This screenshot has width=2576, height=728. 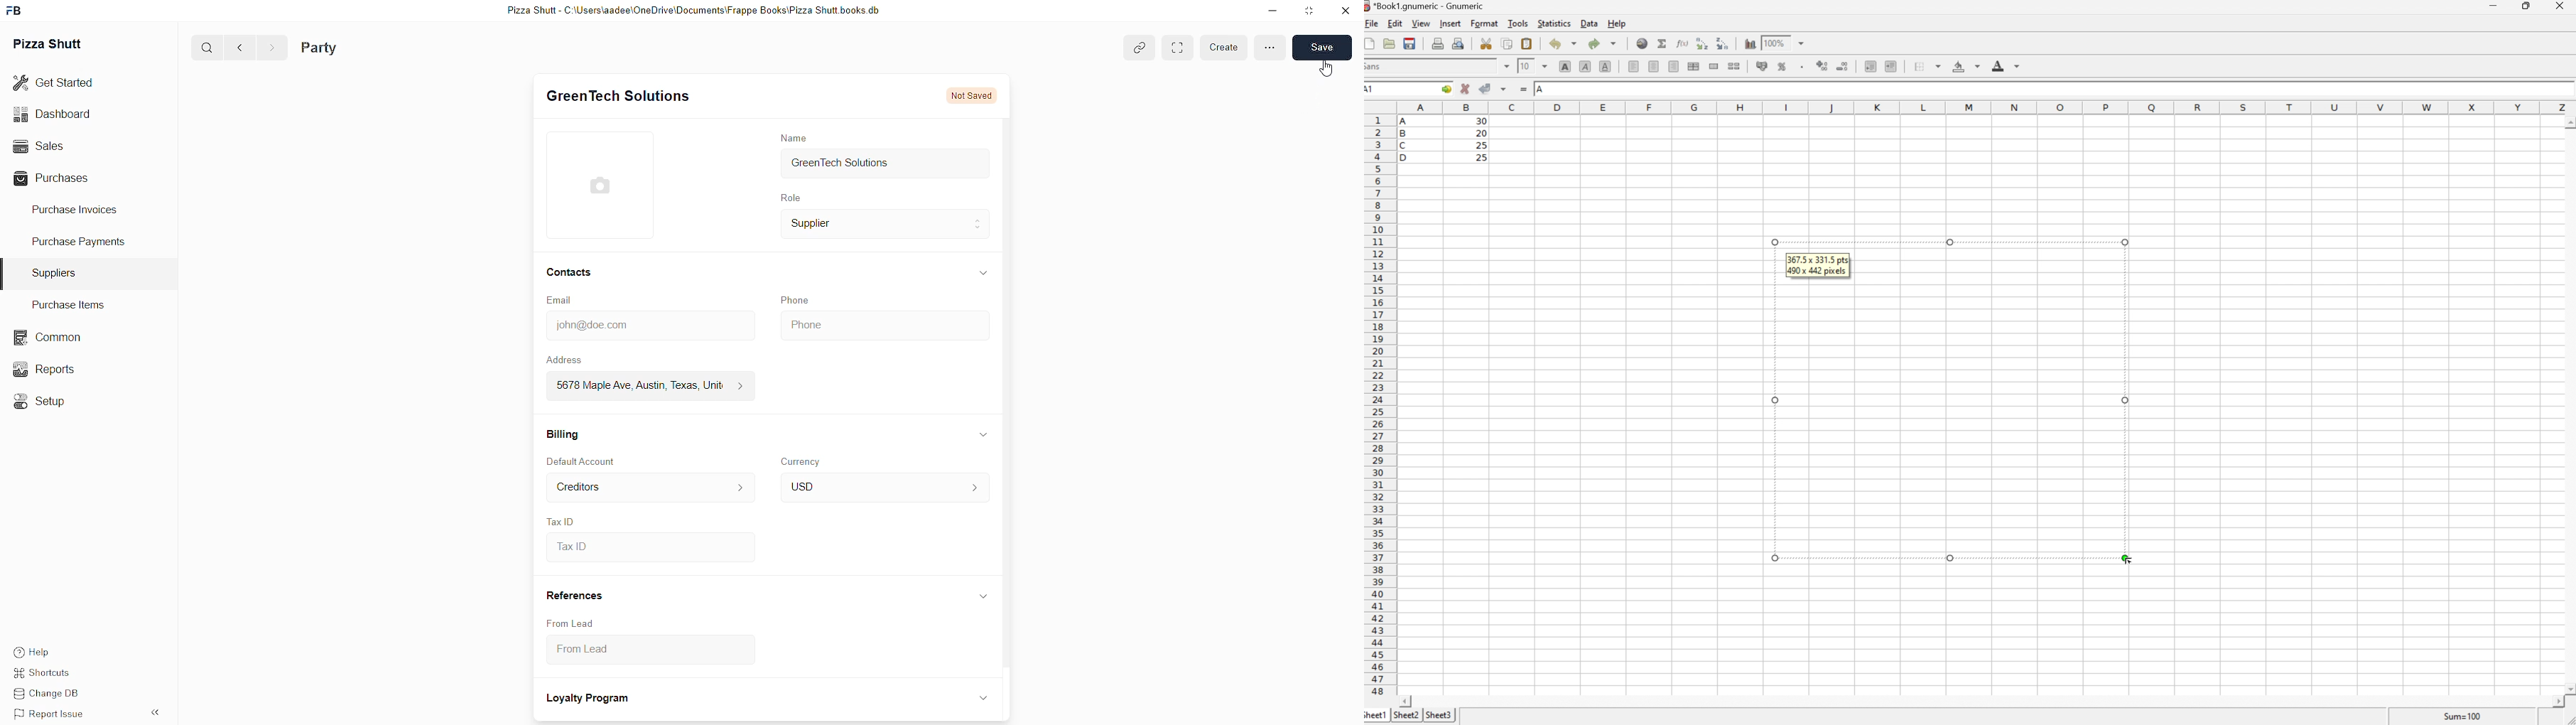 I want to click on link, so click(x=1140, y=47).